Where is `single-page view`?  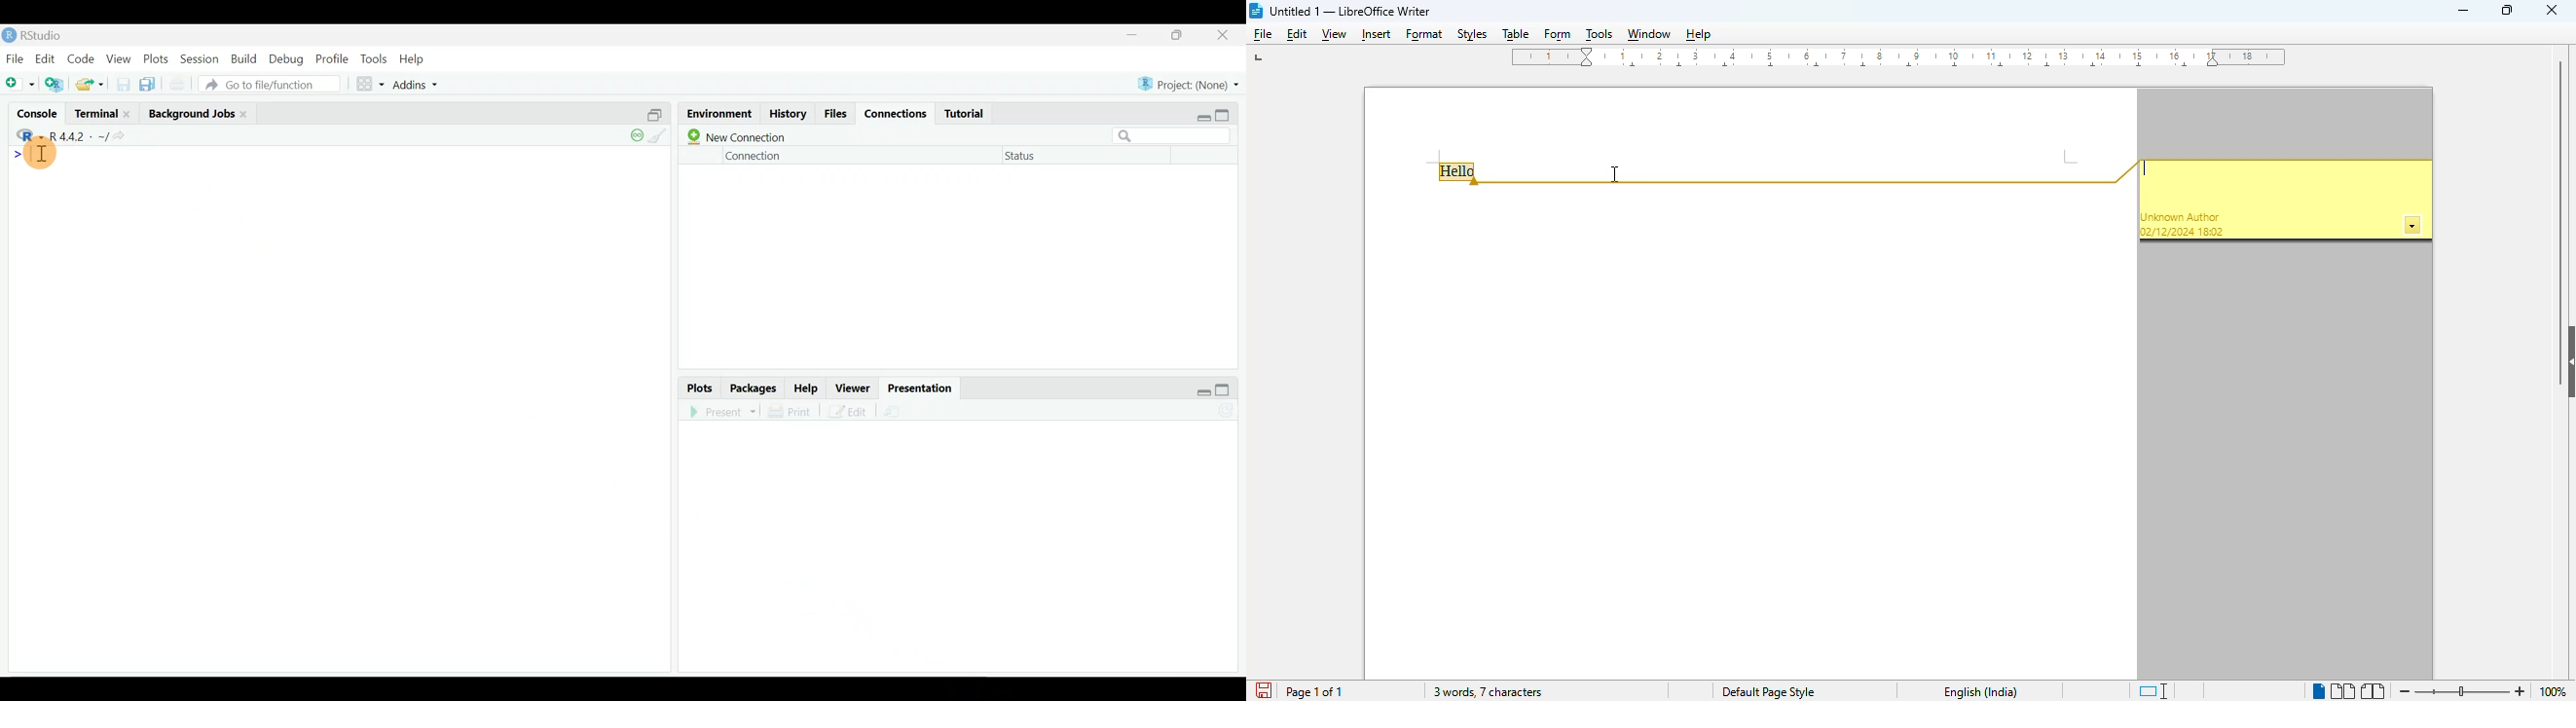
single-page view is located at coordinates (2318, 692).